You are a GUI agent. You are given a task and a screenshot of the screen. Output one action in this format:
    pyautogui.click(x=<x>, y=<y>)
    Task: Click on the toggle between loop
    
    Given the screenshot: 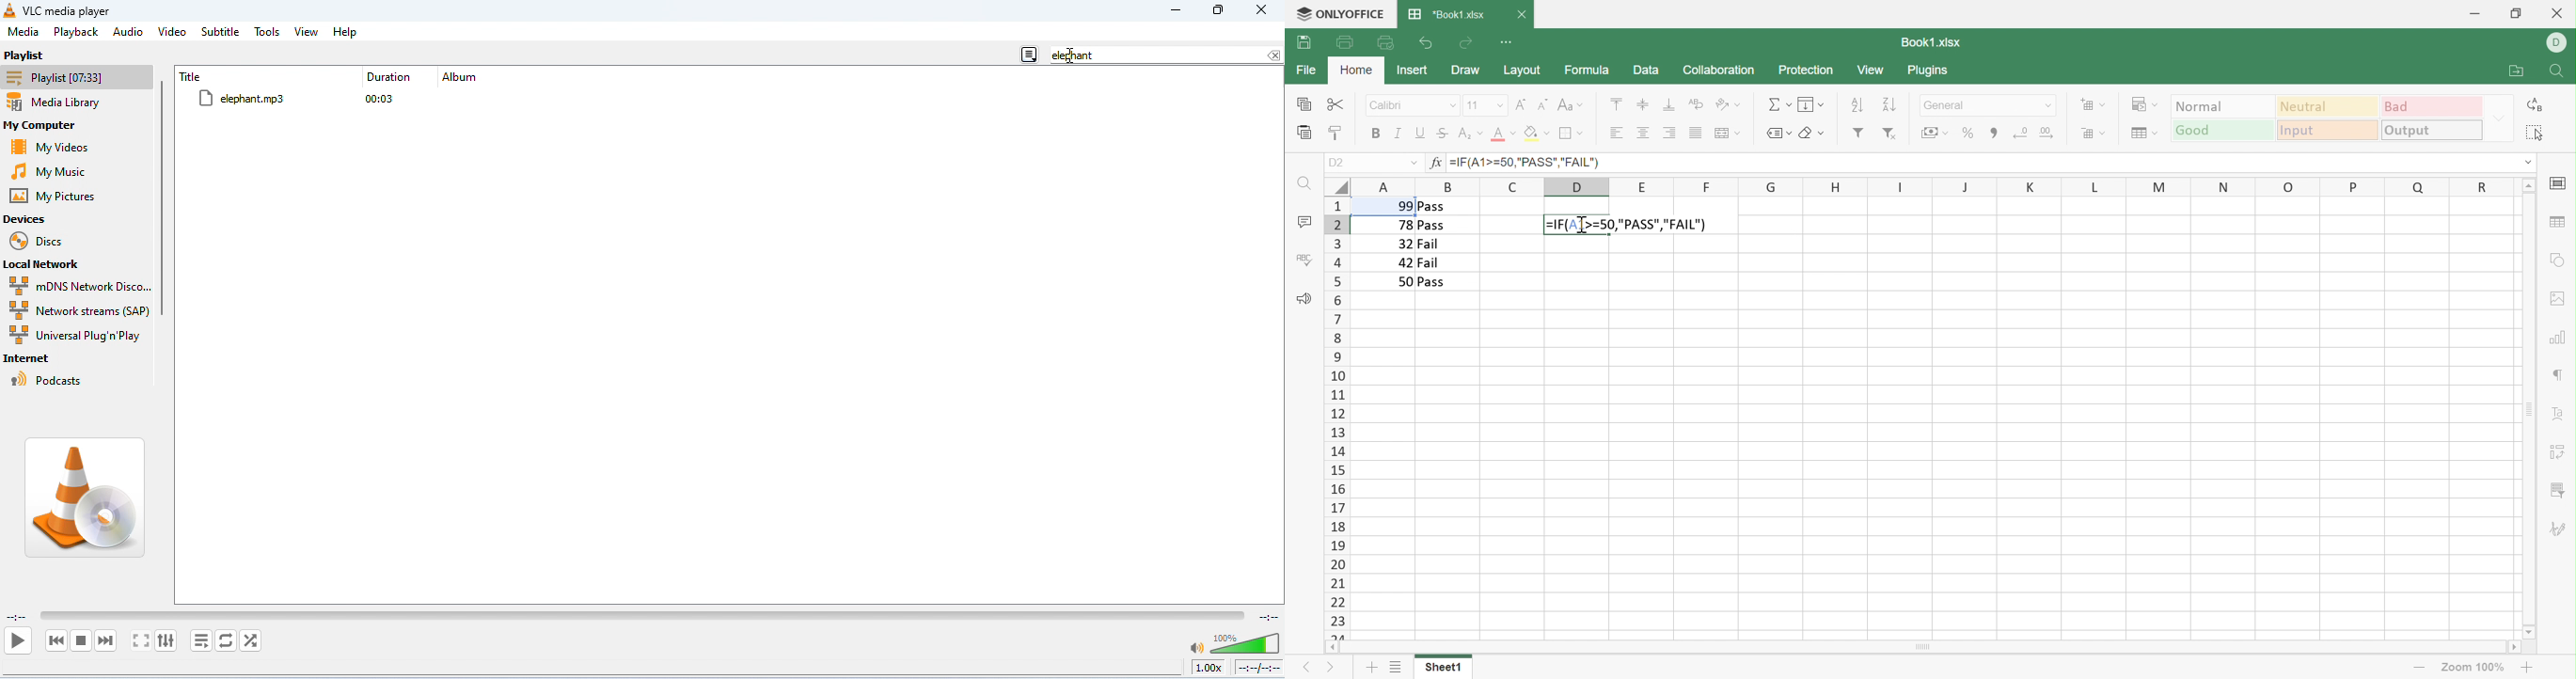 What is the action you would take?
    pyautogui.click(x=225, y=640)
    